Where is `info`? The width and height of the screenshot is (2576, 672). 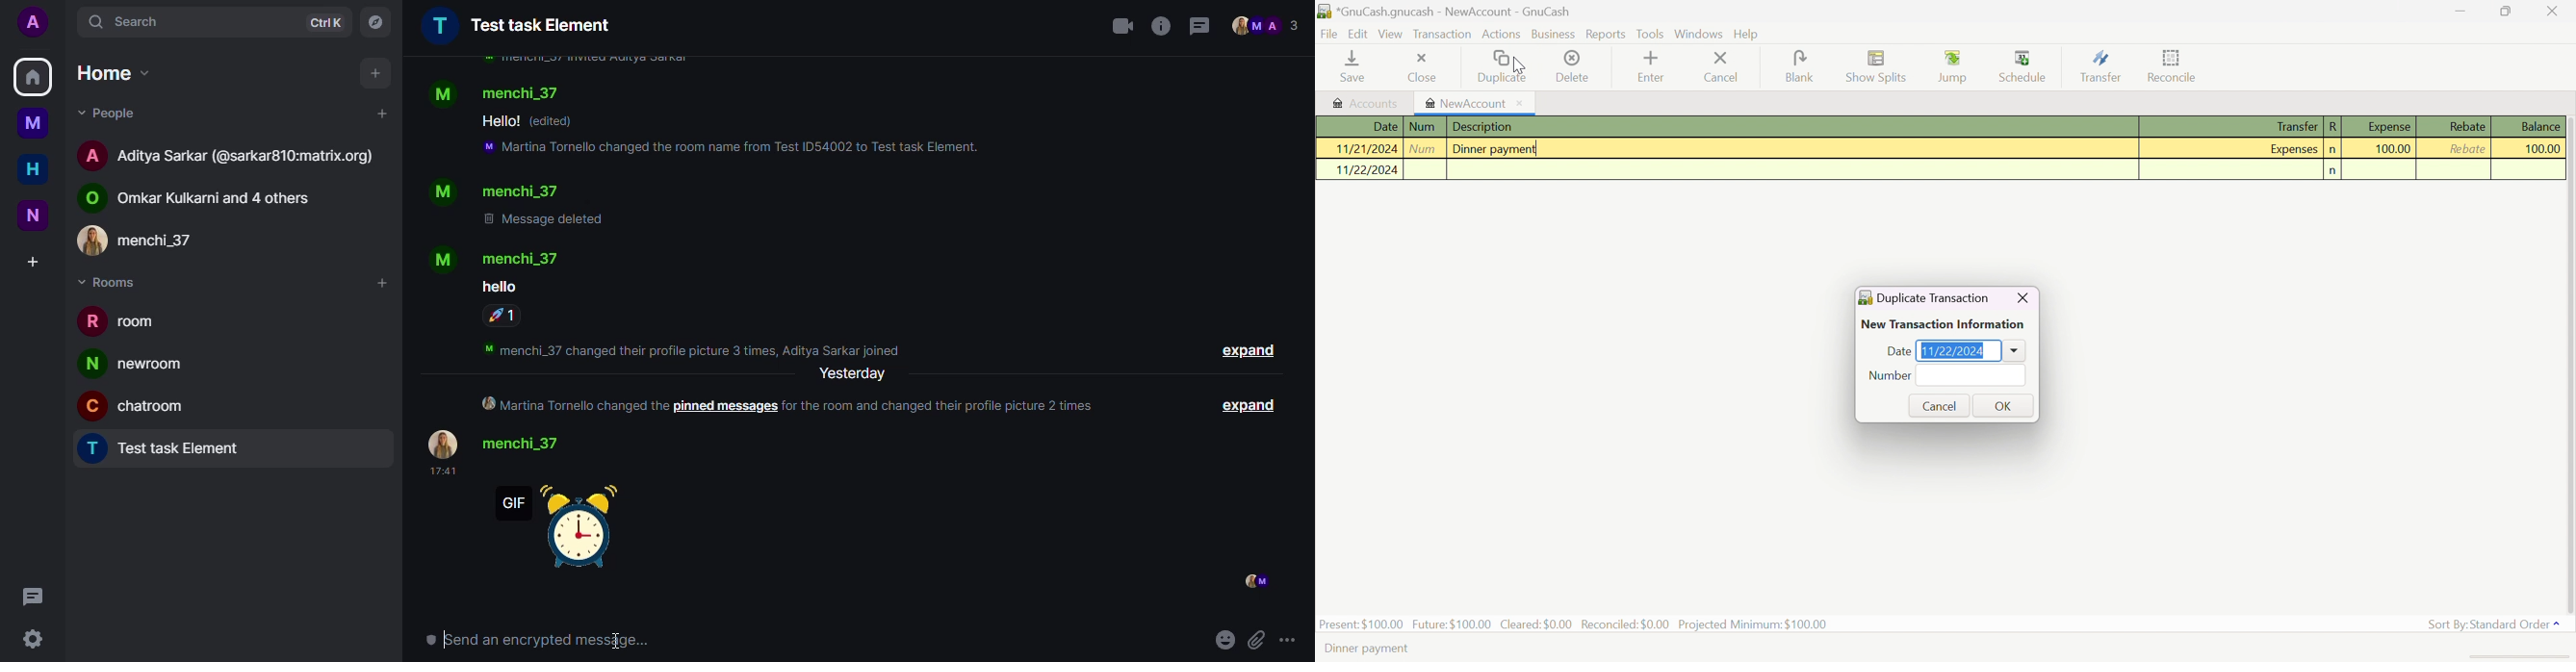
info is located at coordinates (583, 60).